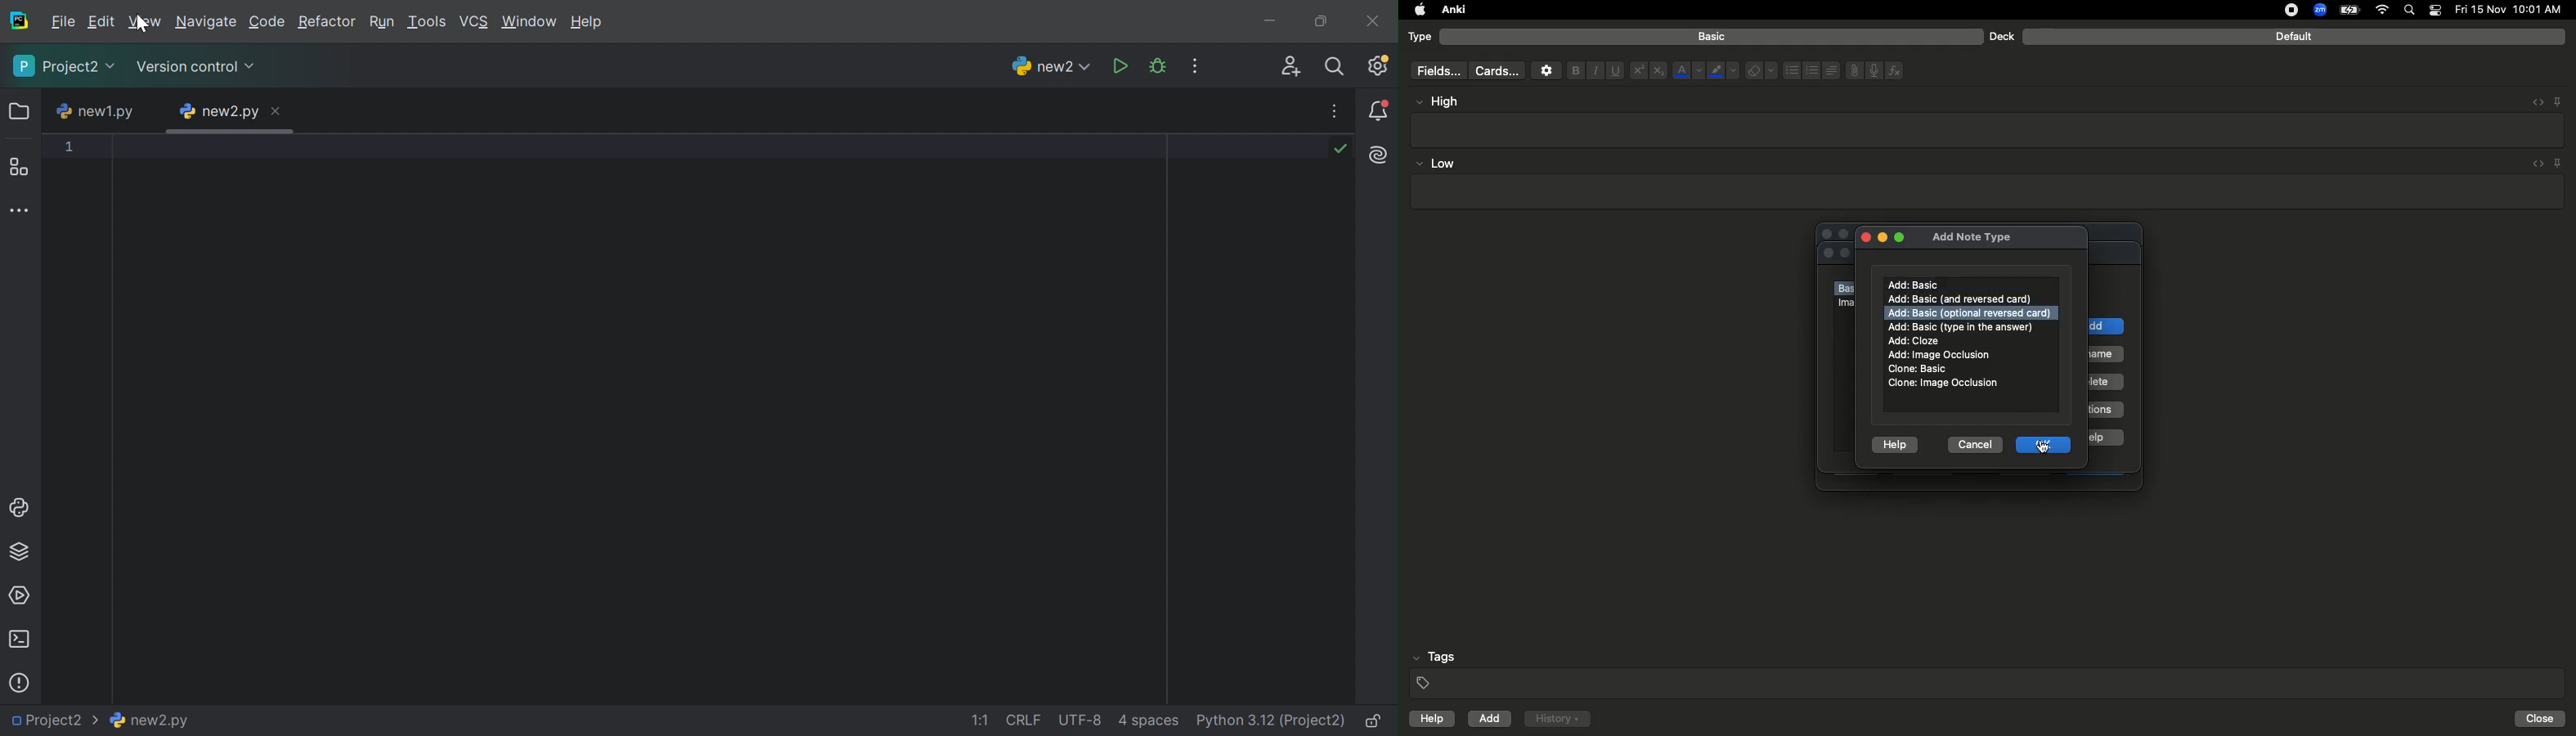 This screenshot has width=2576, height=756. I want to click on Italics, so click(1593, 71).